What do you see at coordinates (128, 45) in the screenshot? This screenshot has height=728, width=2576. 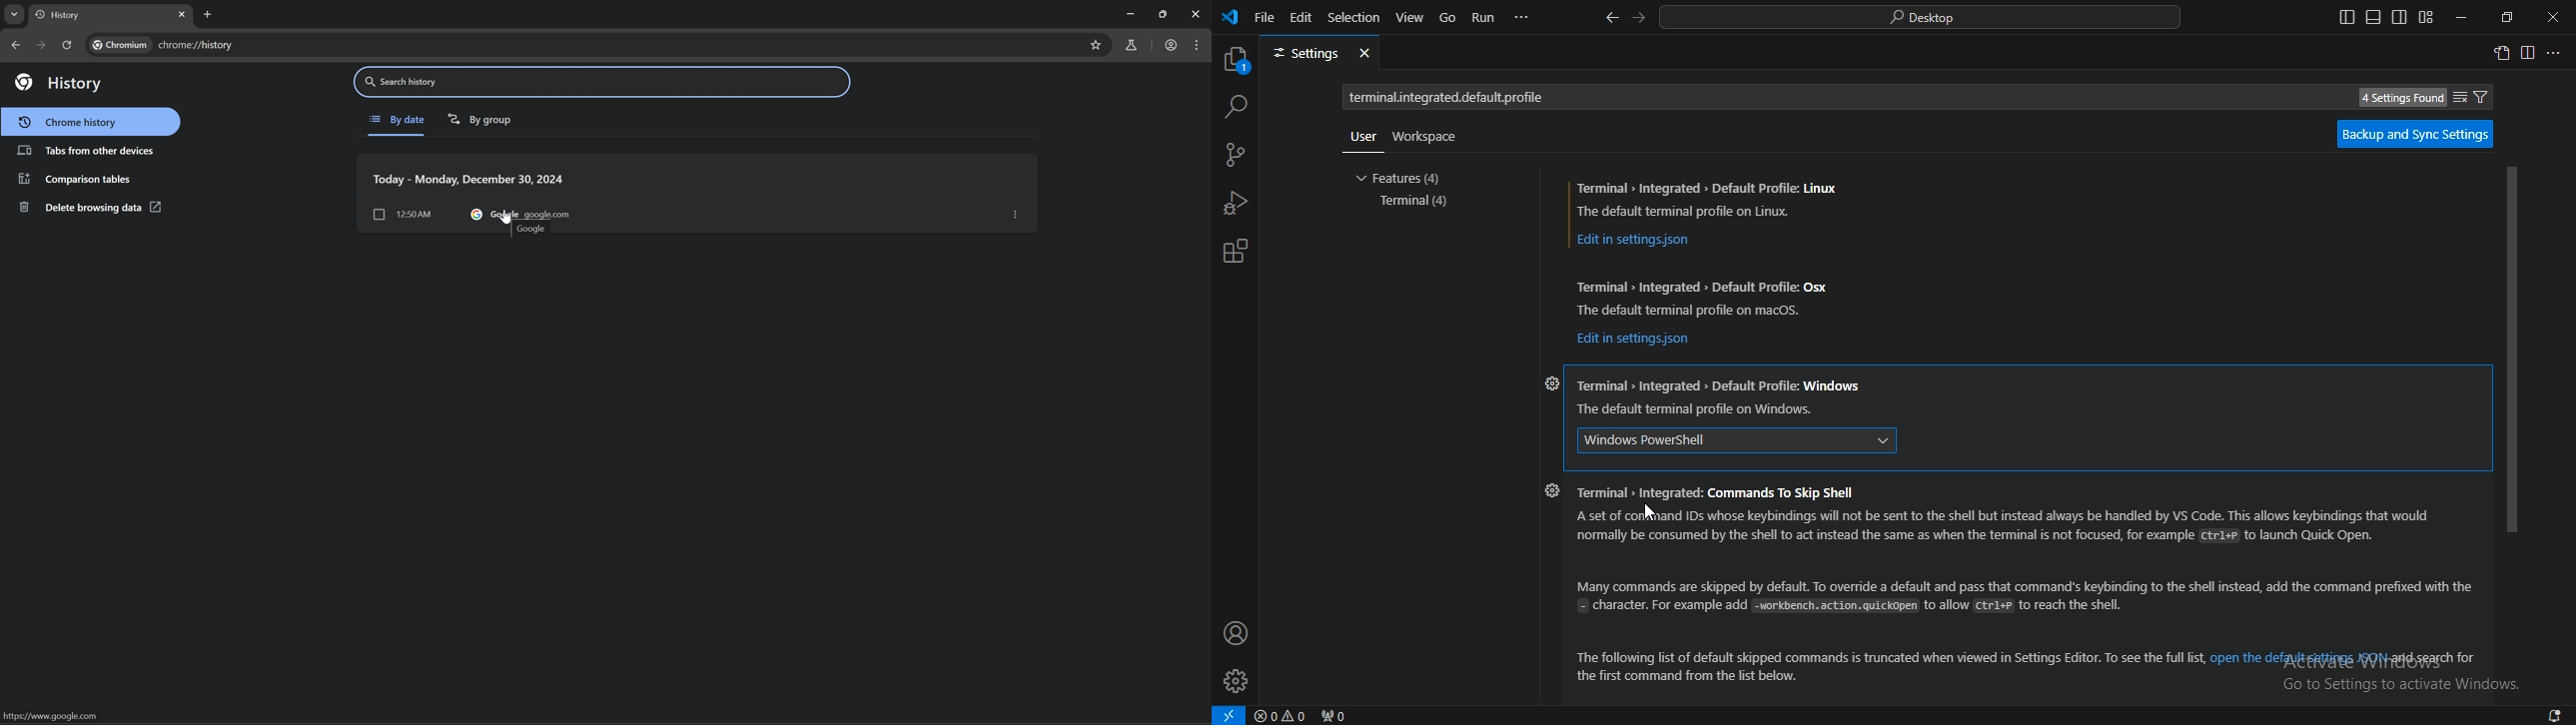 I see `chromium` at bounding box center [128, 45].